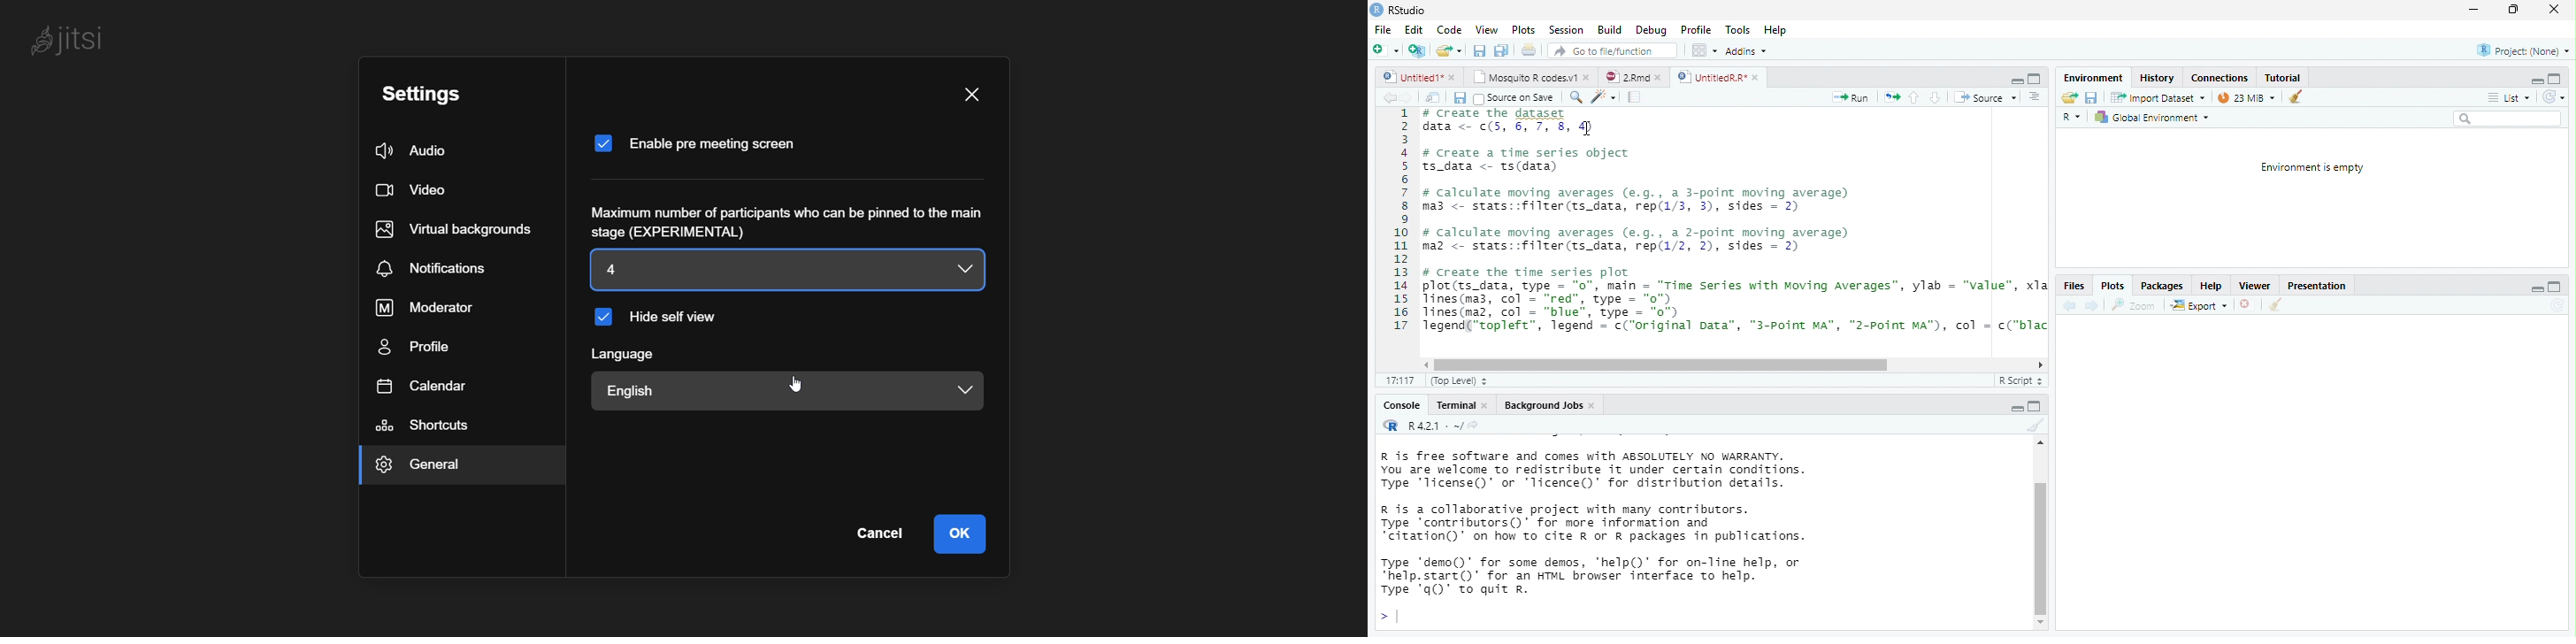 The width and height of the screenshot is (2576, 644). What do you see at coordinates (2136, 305) in the screenshot?
I see `zoom` at bounding box center [2136, 305].